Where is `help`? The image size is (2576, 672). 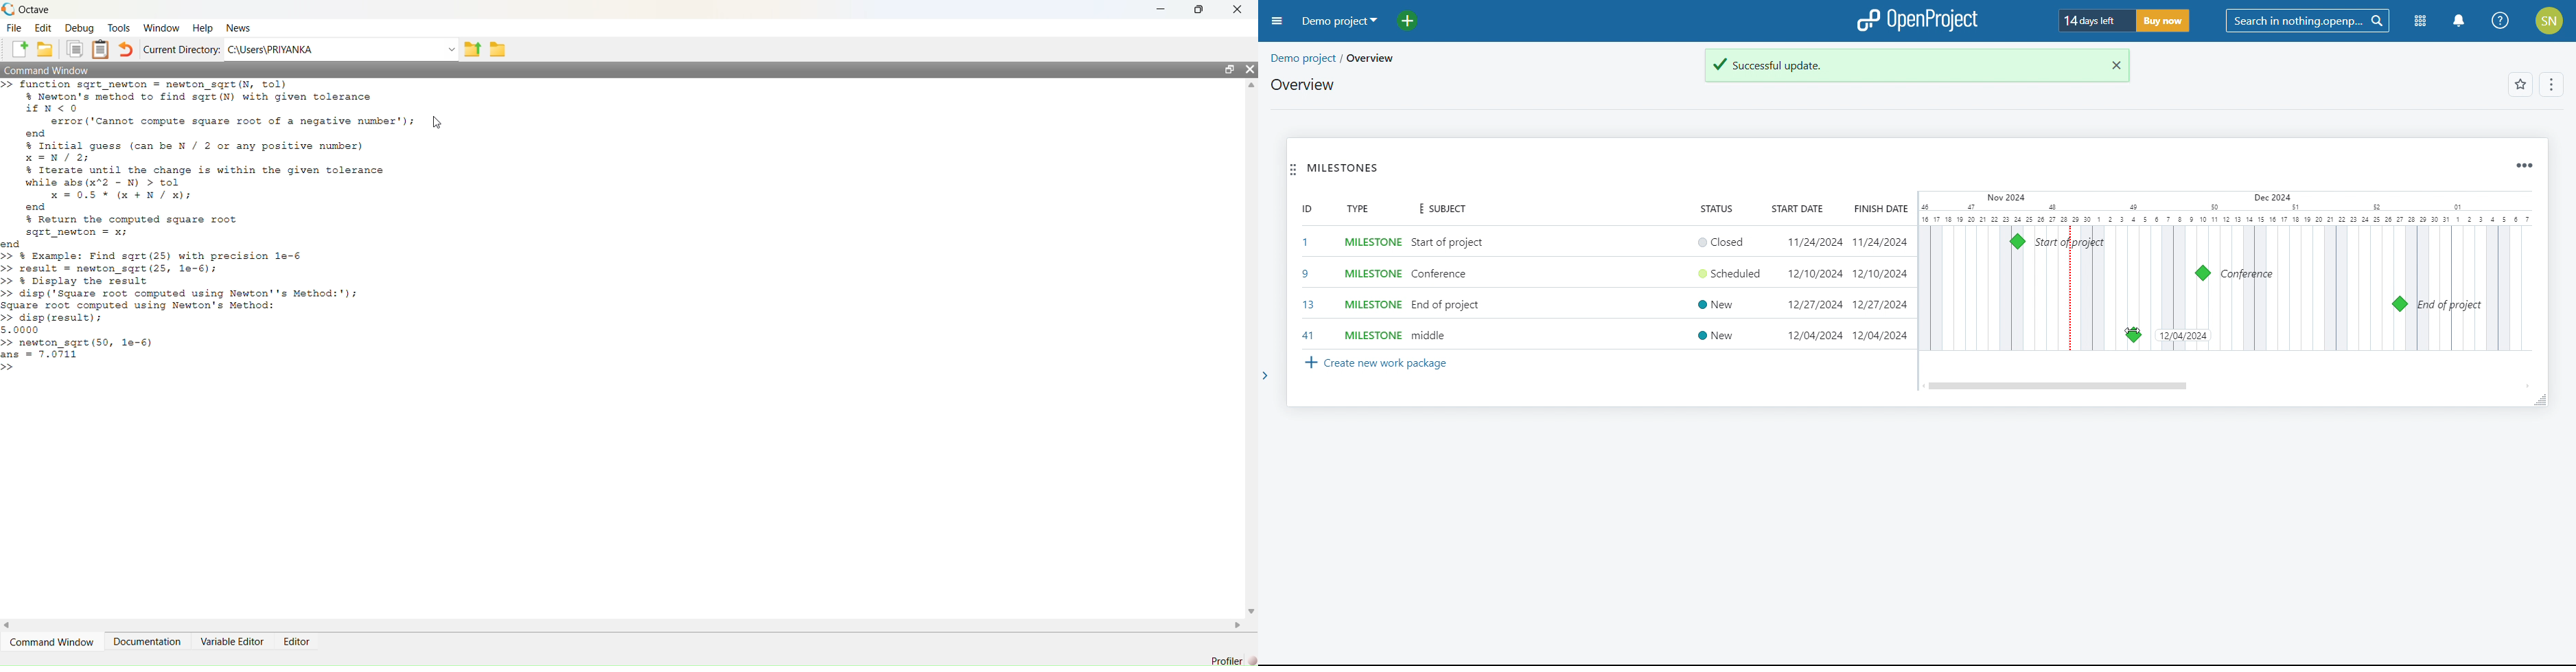 help is located at coordinates (2500, 21).